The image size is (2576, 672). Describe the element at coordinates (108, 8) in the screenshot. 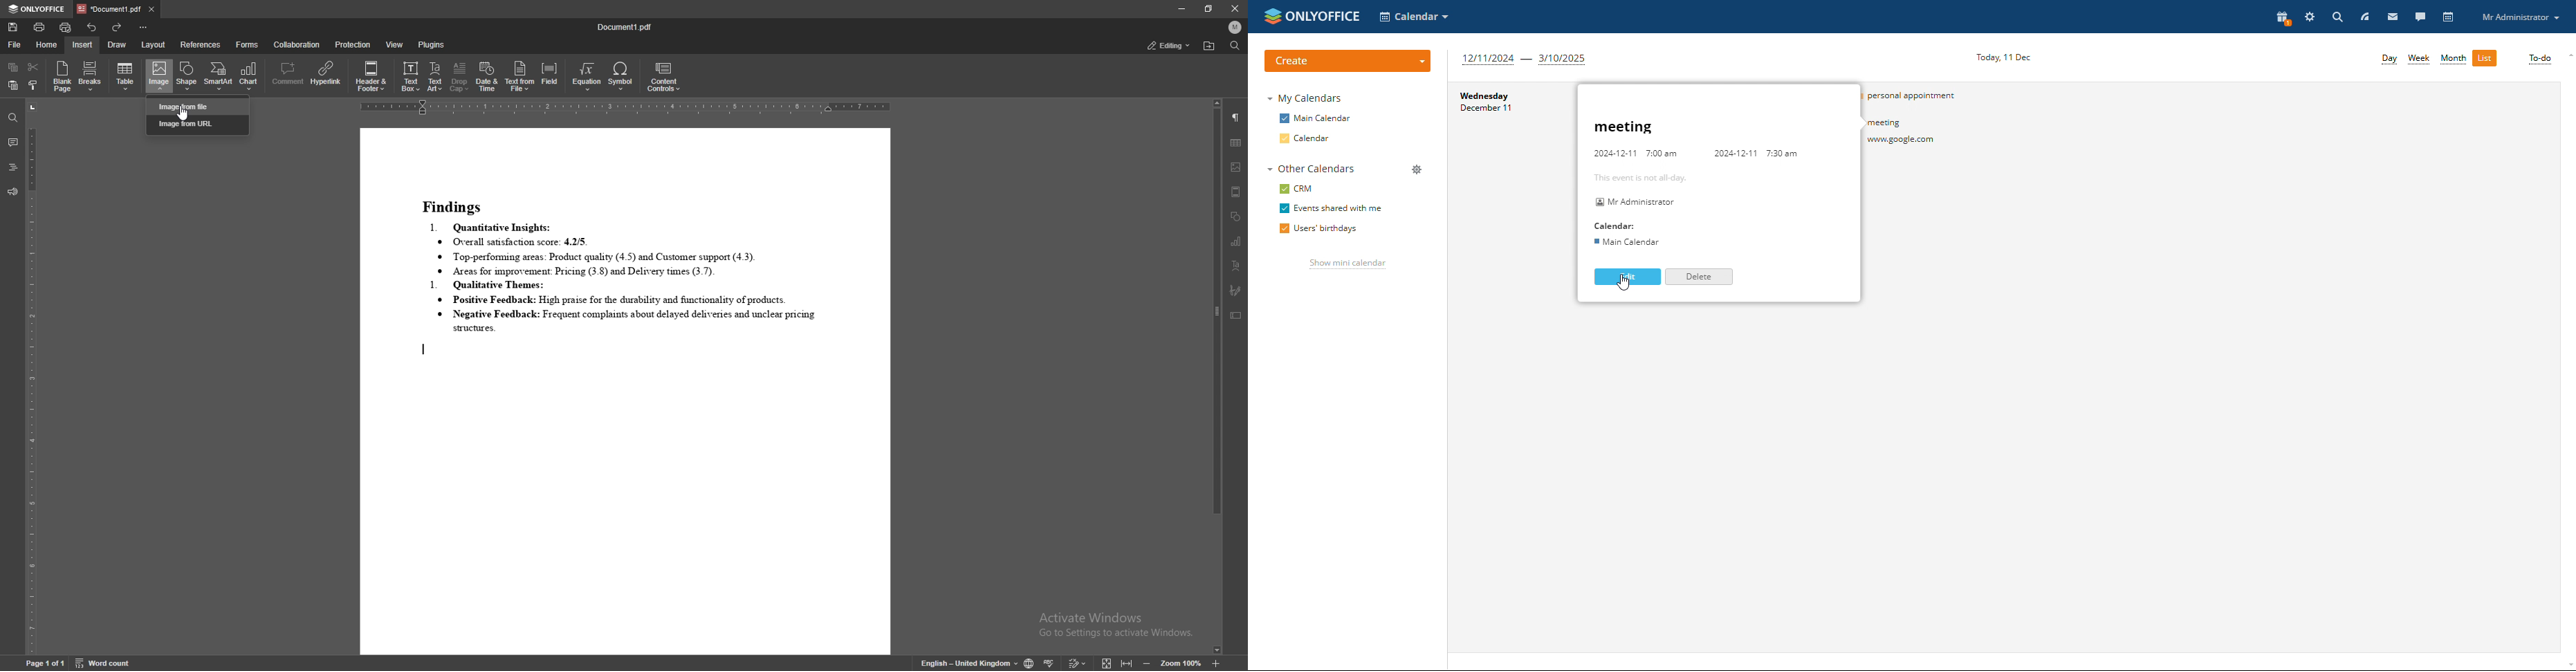

I see `tab` at that location.